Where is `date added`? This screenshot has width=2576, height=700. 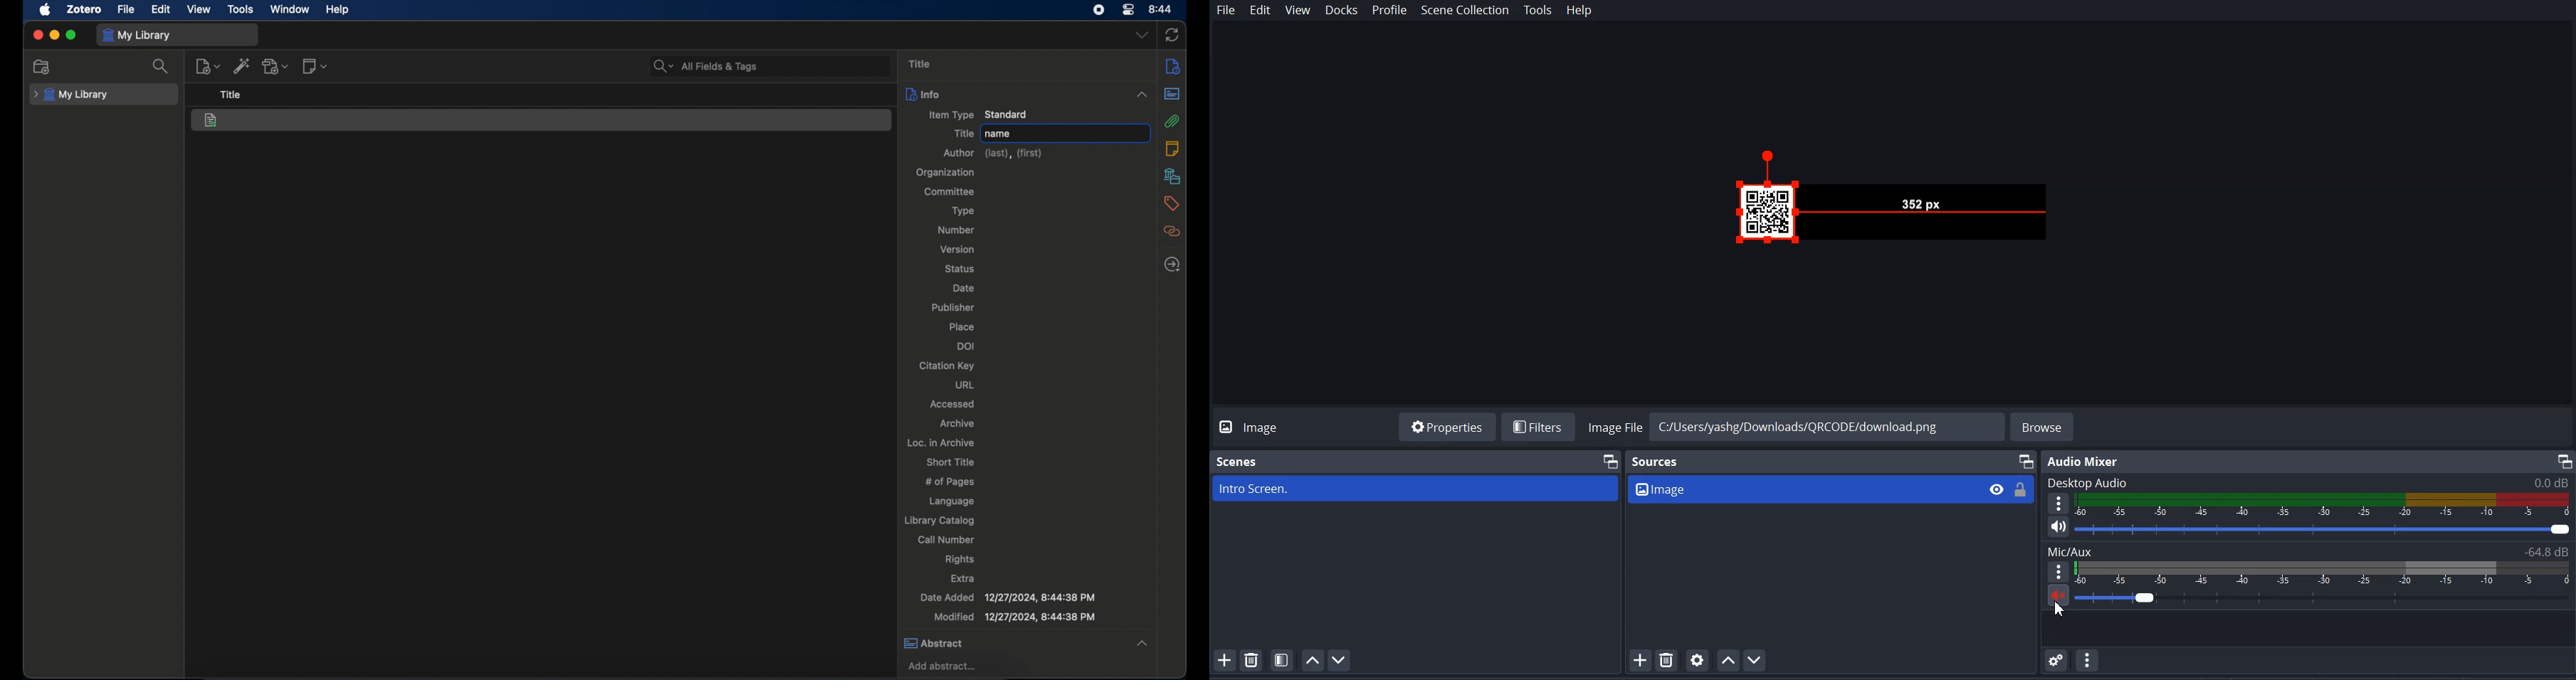
date added is located at coordinates (1008, 597).